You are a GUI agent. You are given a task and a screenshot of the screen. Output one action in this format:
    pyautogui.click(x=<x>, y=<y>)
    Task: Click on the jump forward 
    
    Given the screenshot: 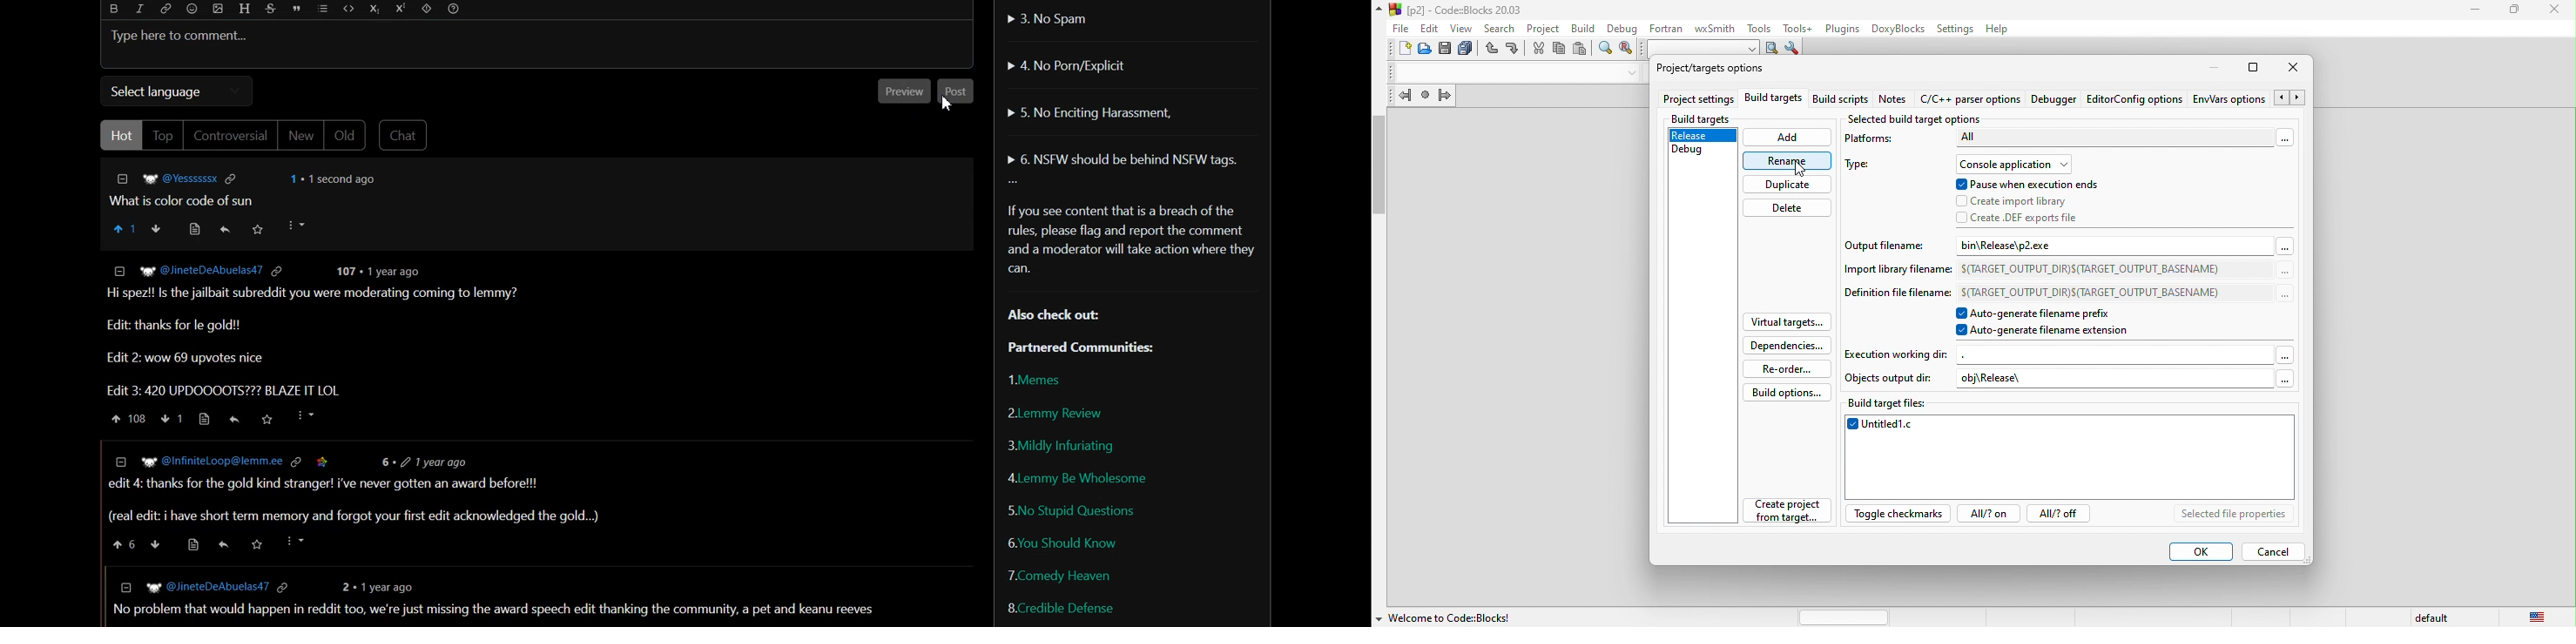 What is the action you would take?
    pyautogui.click(x=1445, y=97)
    